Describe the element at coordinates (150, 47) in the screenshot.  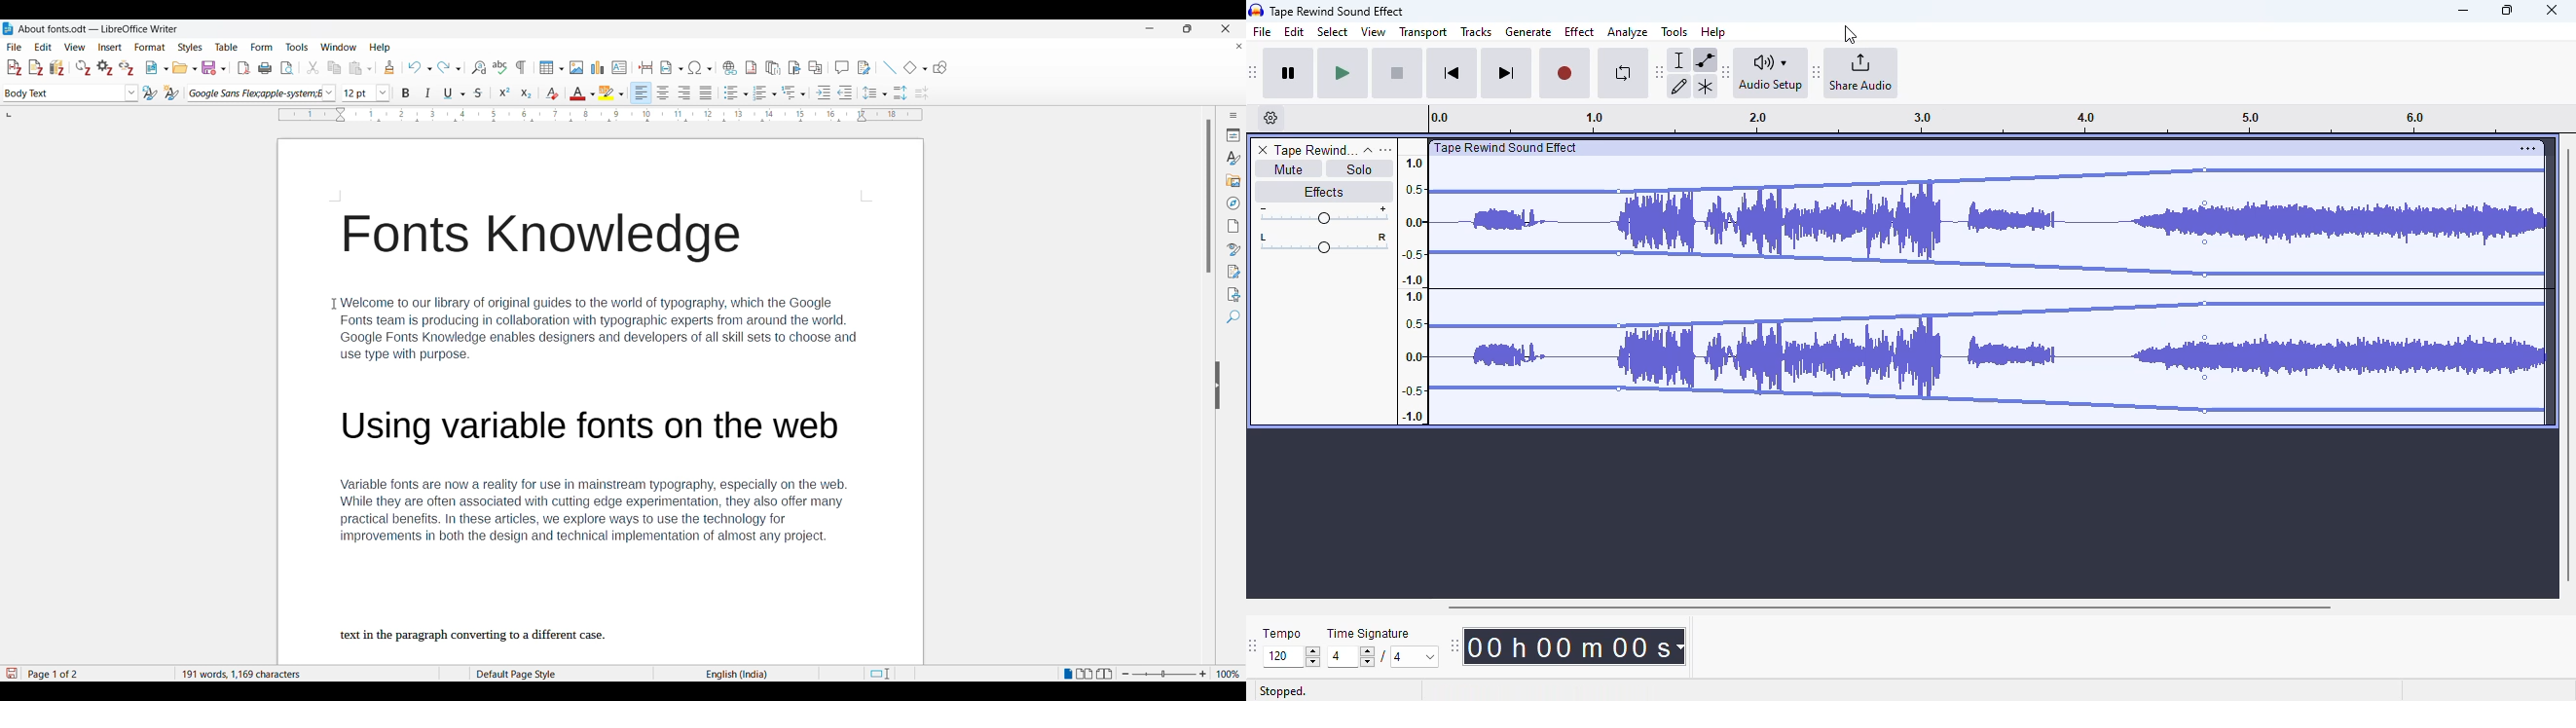
I see `Format menu` at that location.